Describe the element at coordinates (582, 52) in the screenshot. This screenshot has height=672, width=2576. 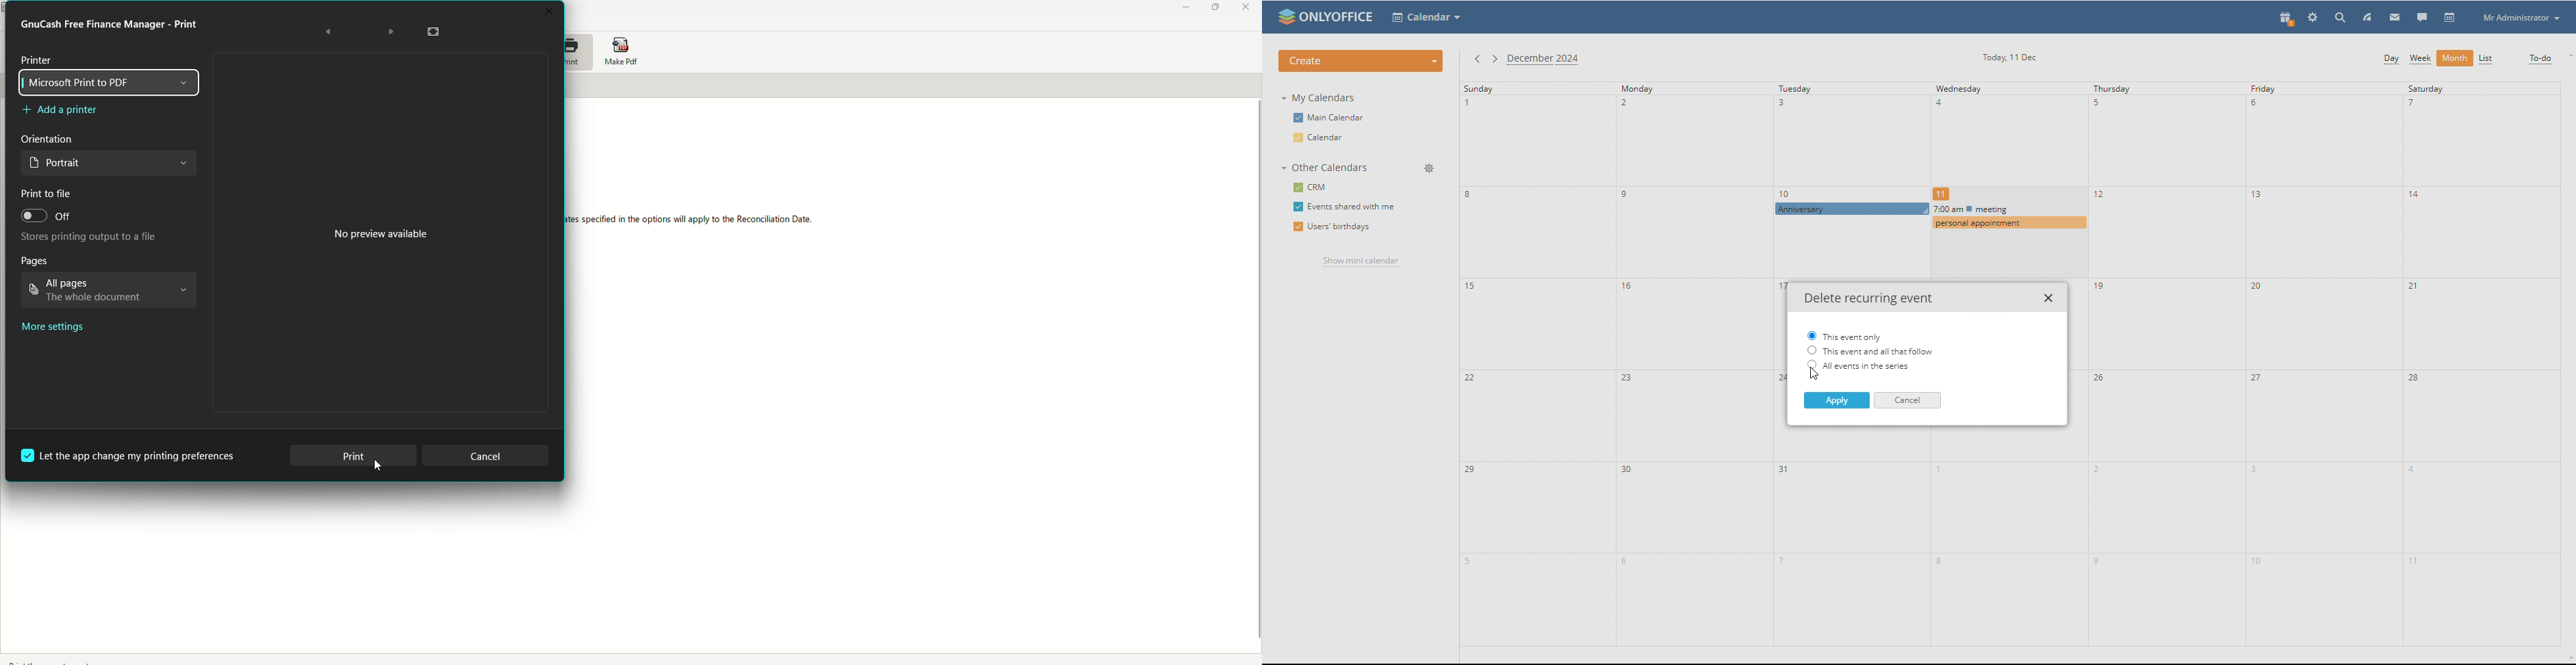
I see `Print` at that location.